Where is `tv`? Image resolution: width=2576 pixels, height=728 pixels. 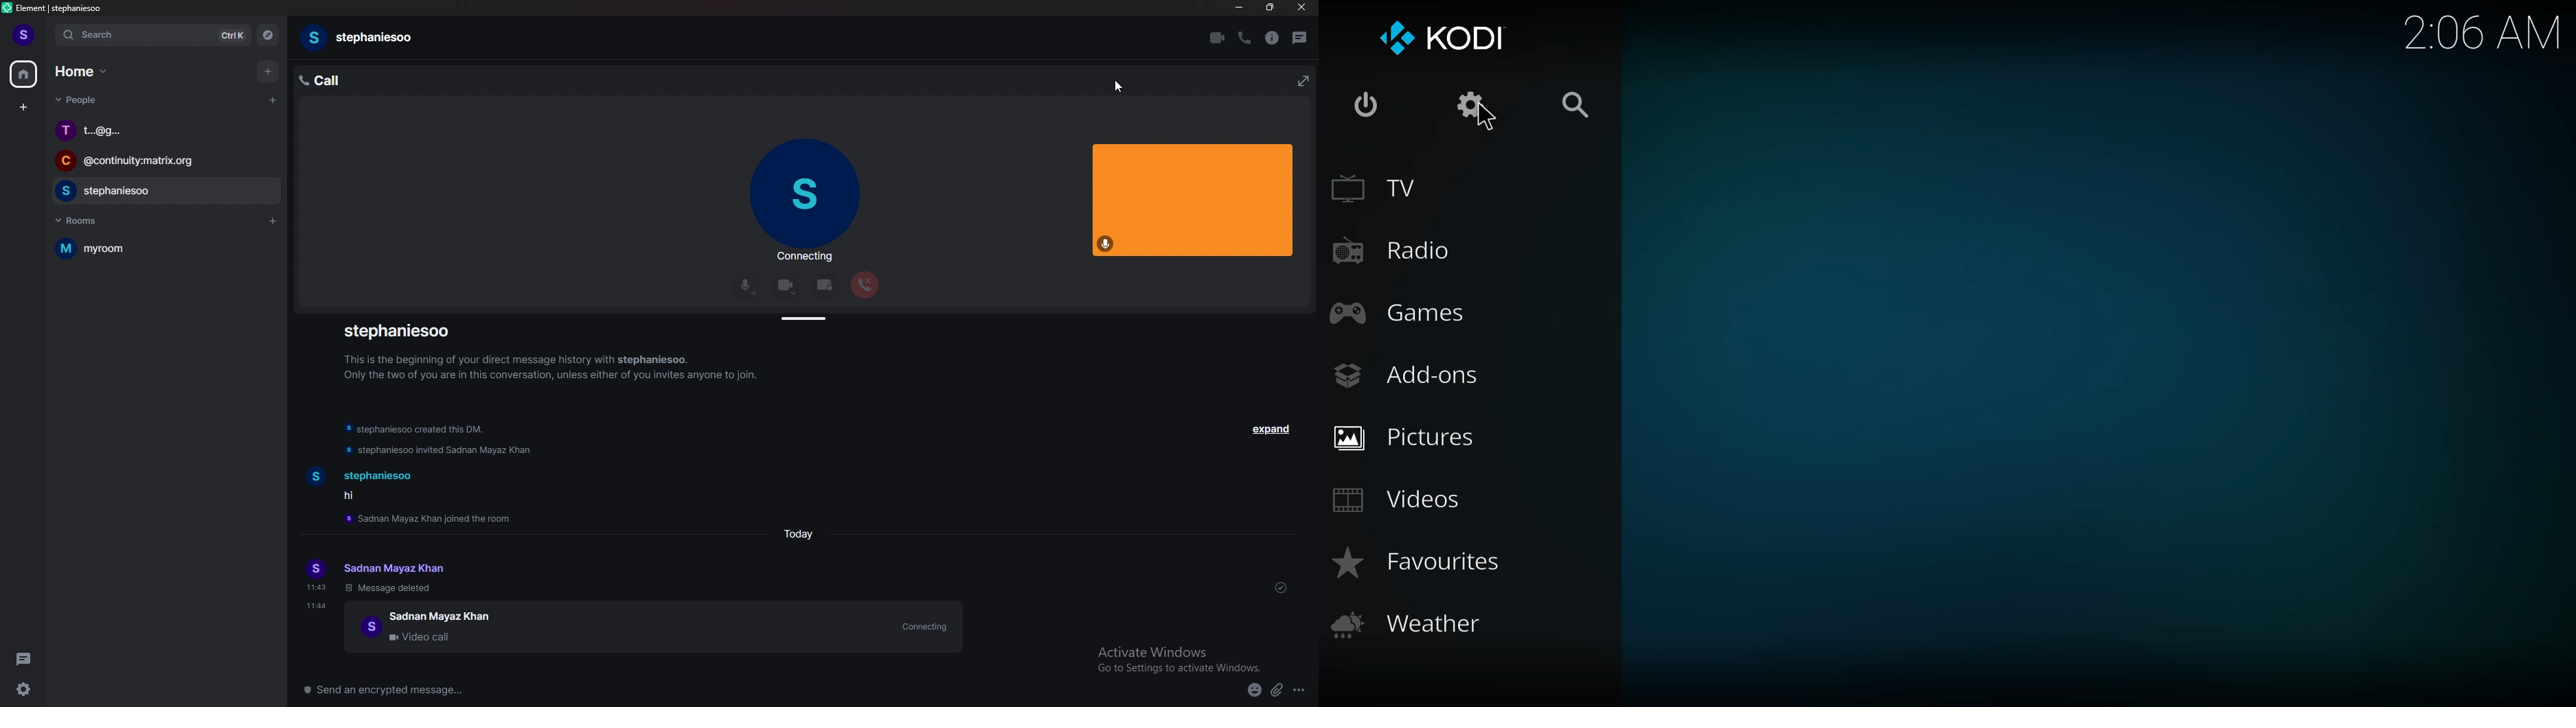
tv is located at coordinates (1379, 186).